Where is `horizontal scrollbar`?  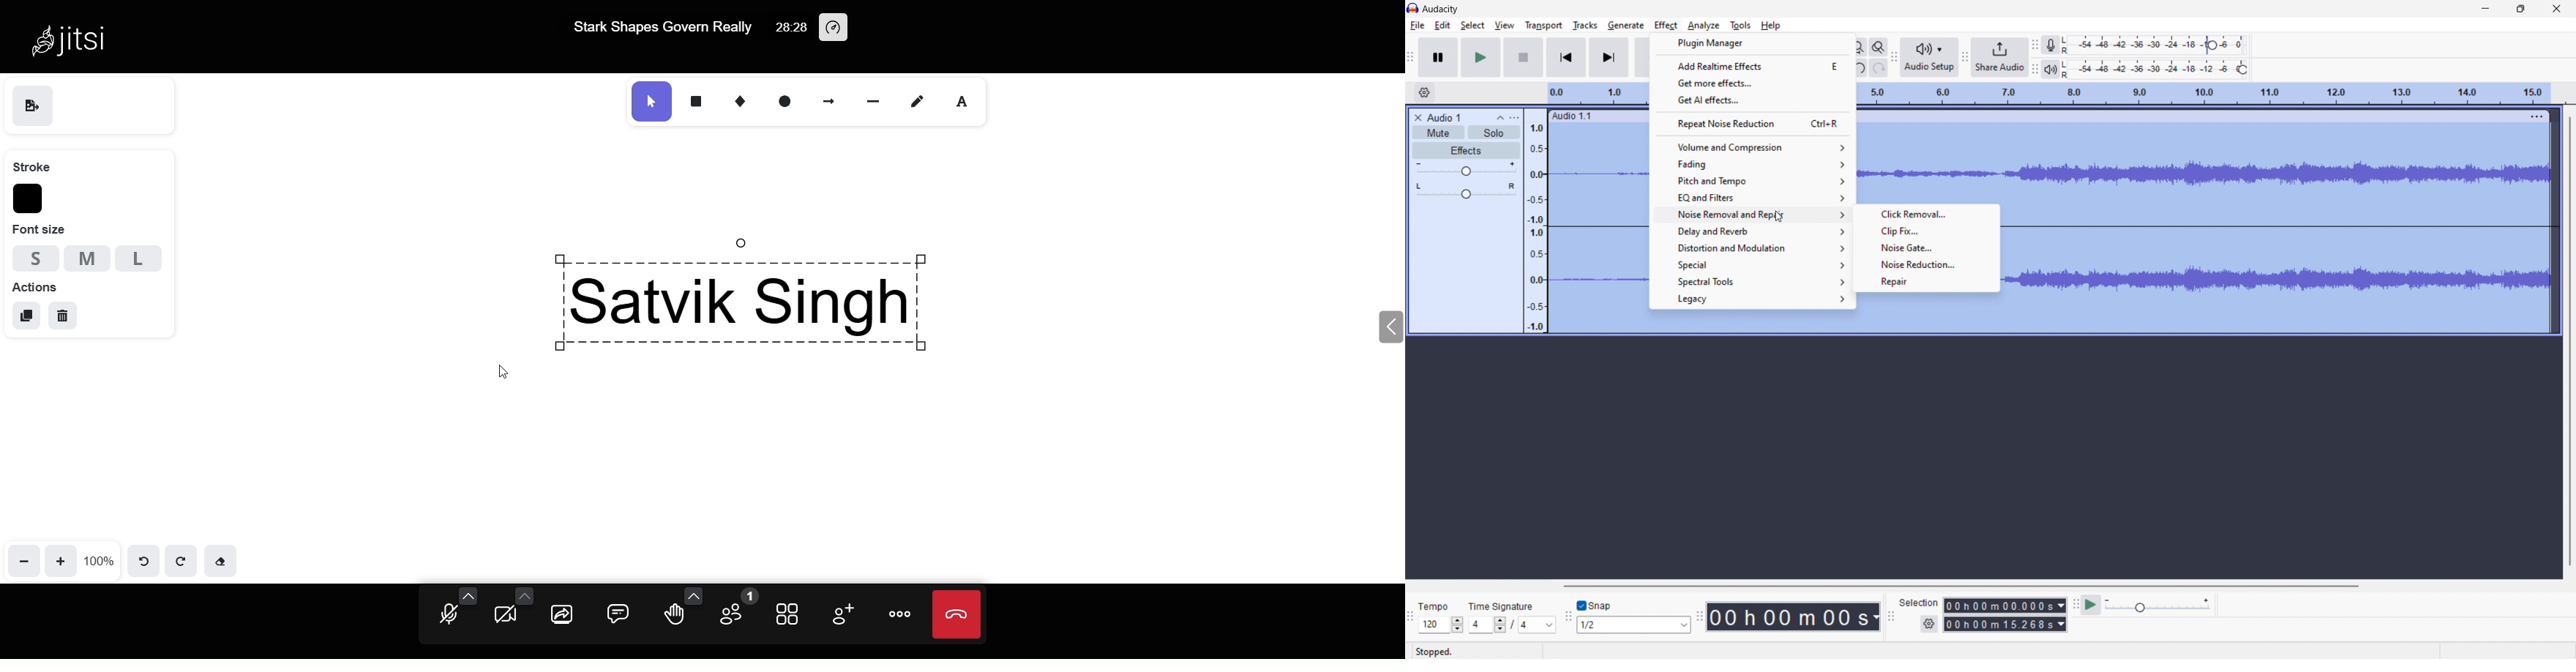 horizontal scrollbar is located at coordinates (1961, 586).